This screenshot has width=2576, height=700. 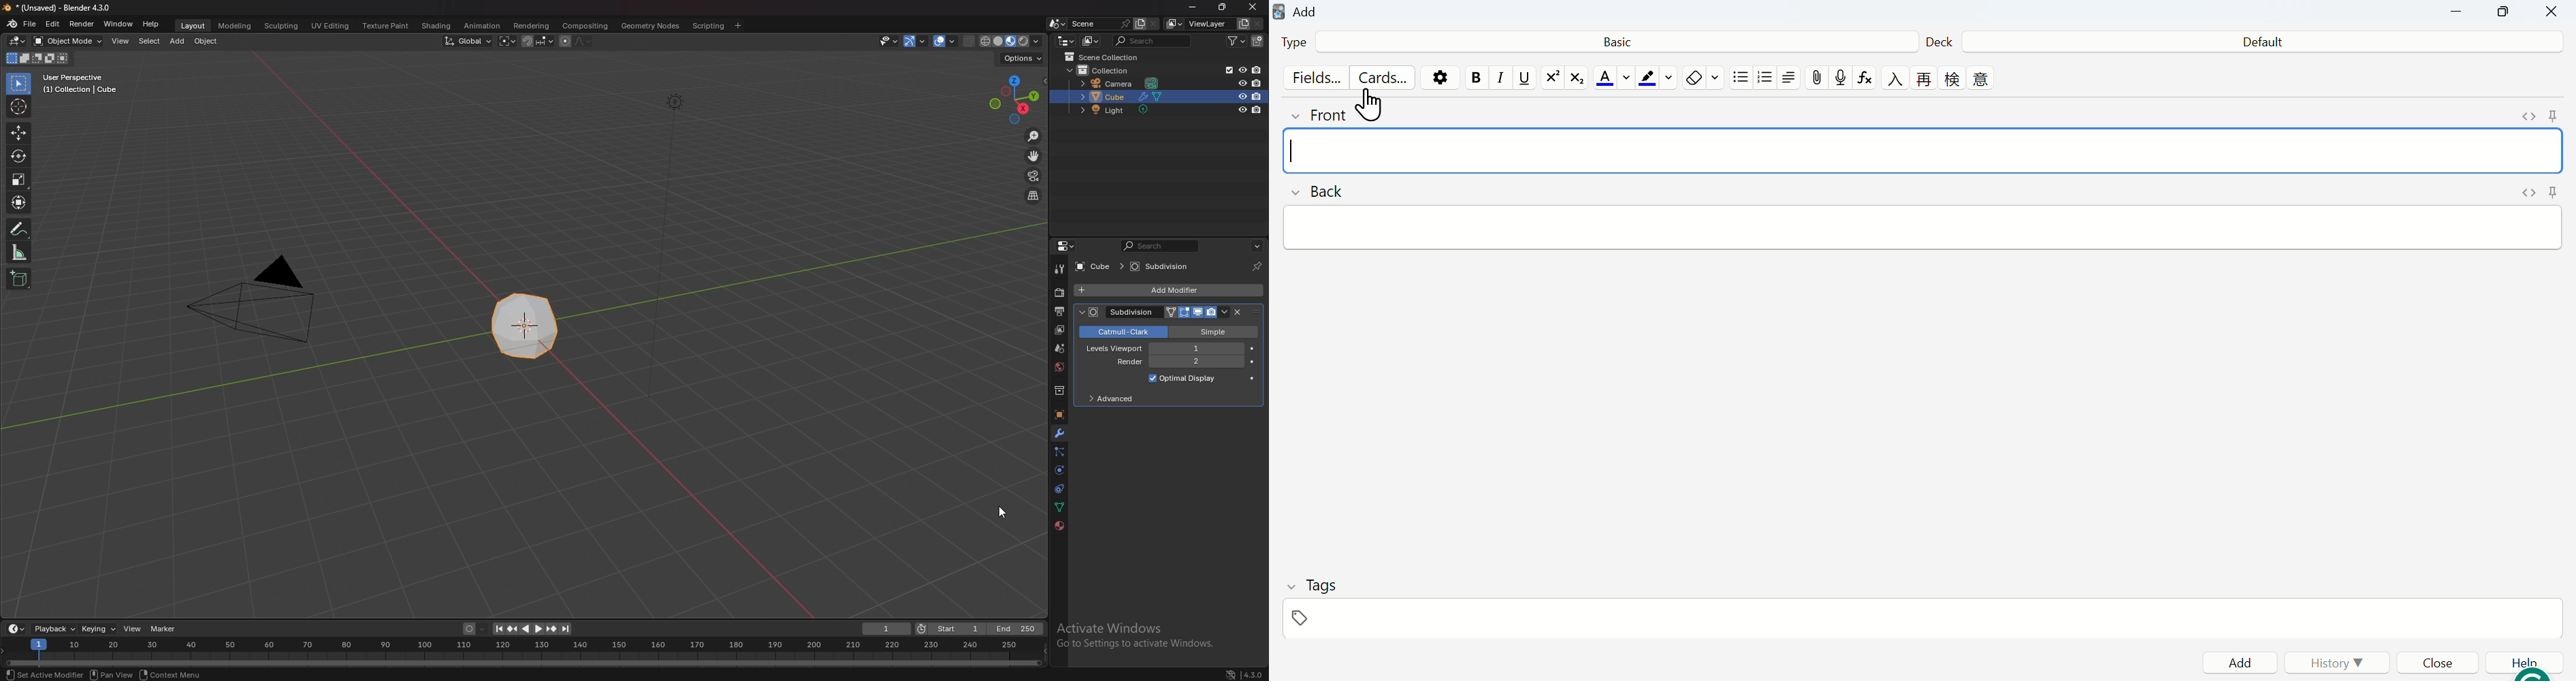 What do you see at coordinates (485, 24) in the screenshot?
I see `animation` at bounding box center [485, 24].